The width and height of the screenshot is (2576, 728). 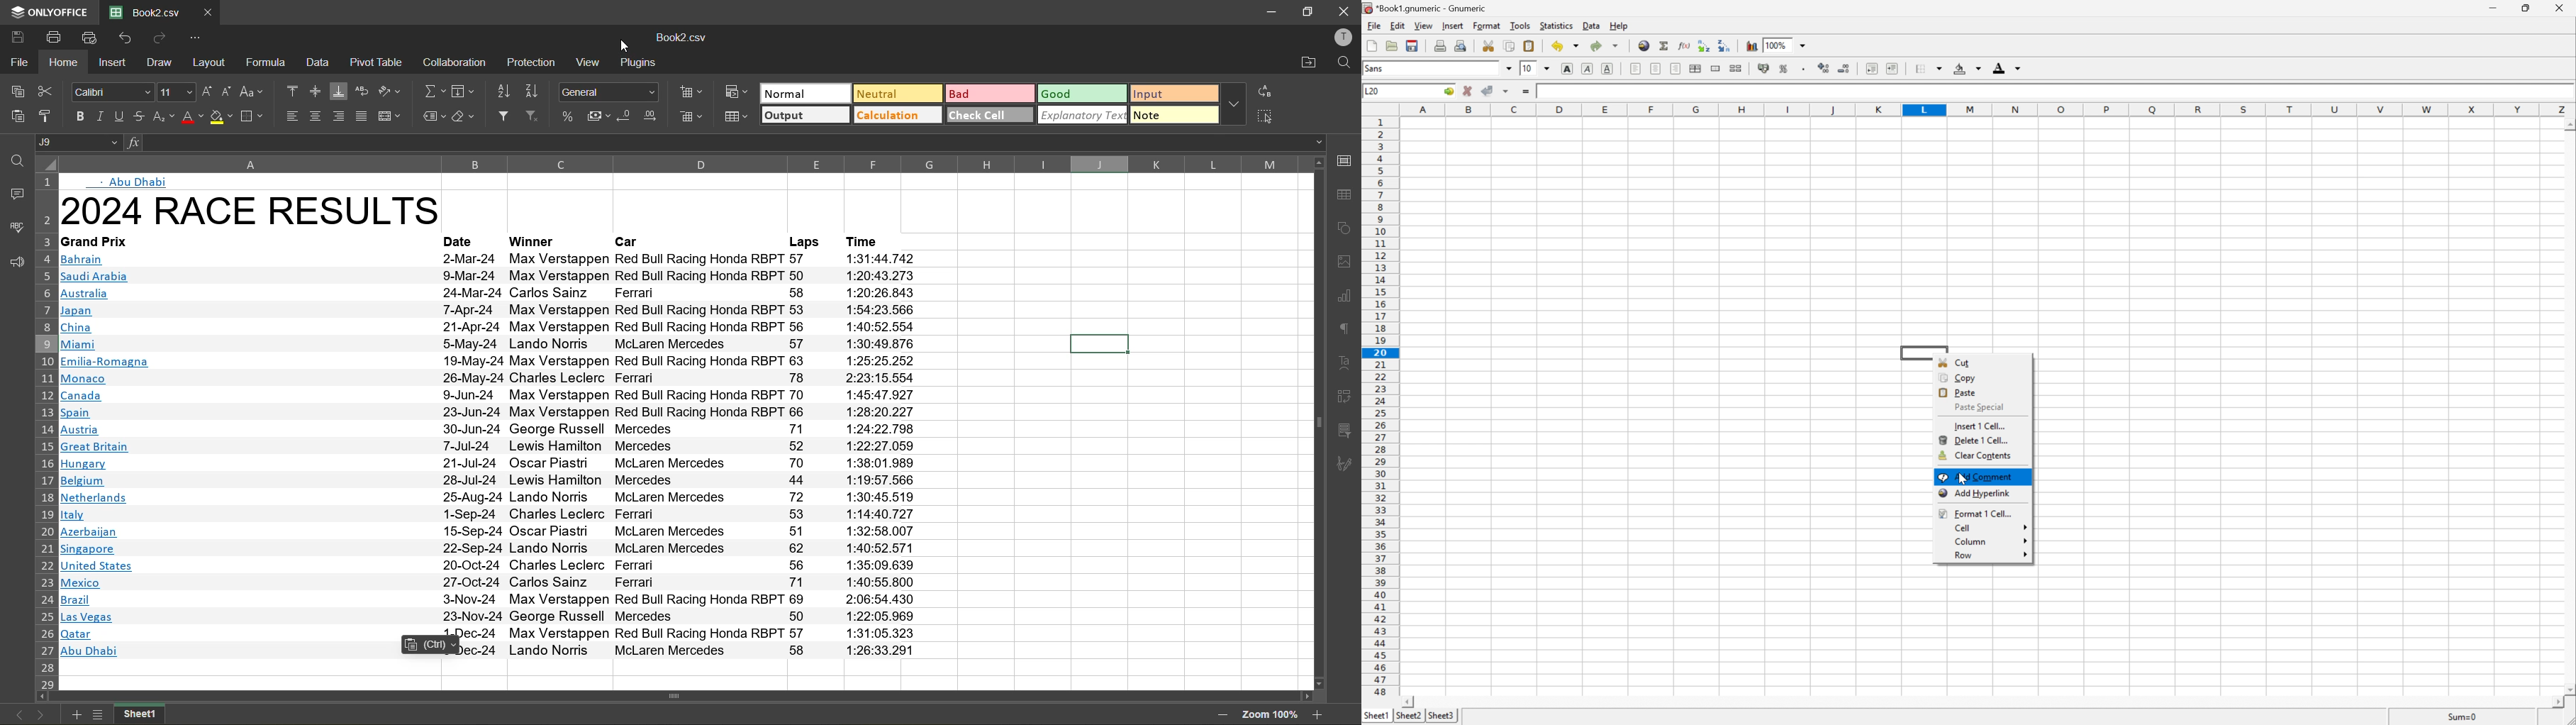 What do you see at coordinates (493, 327) in the screenshot?
I see `text info` at bounding box center [493, 327].